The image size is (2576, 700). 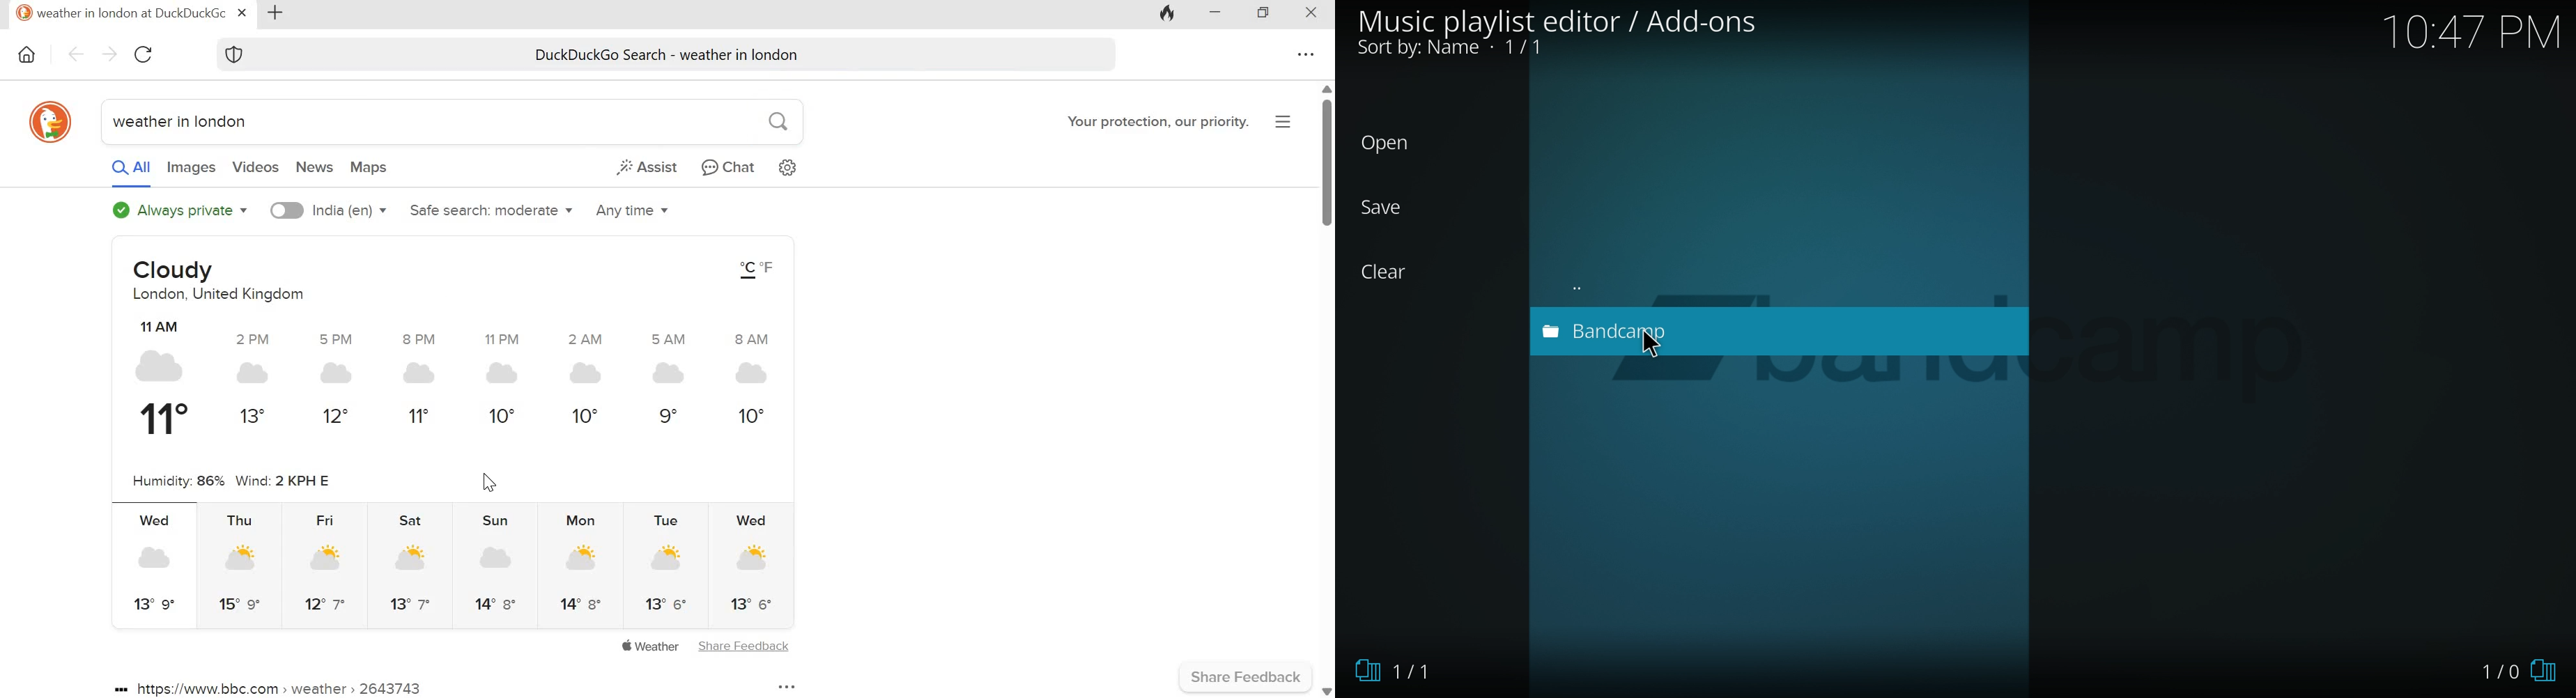 I want to click on Open, so click(x=1396, y=144).